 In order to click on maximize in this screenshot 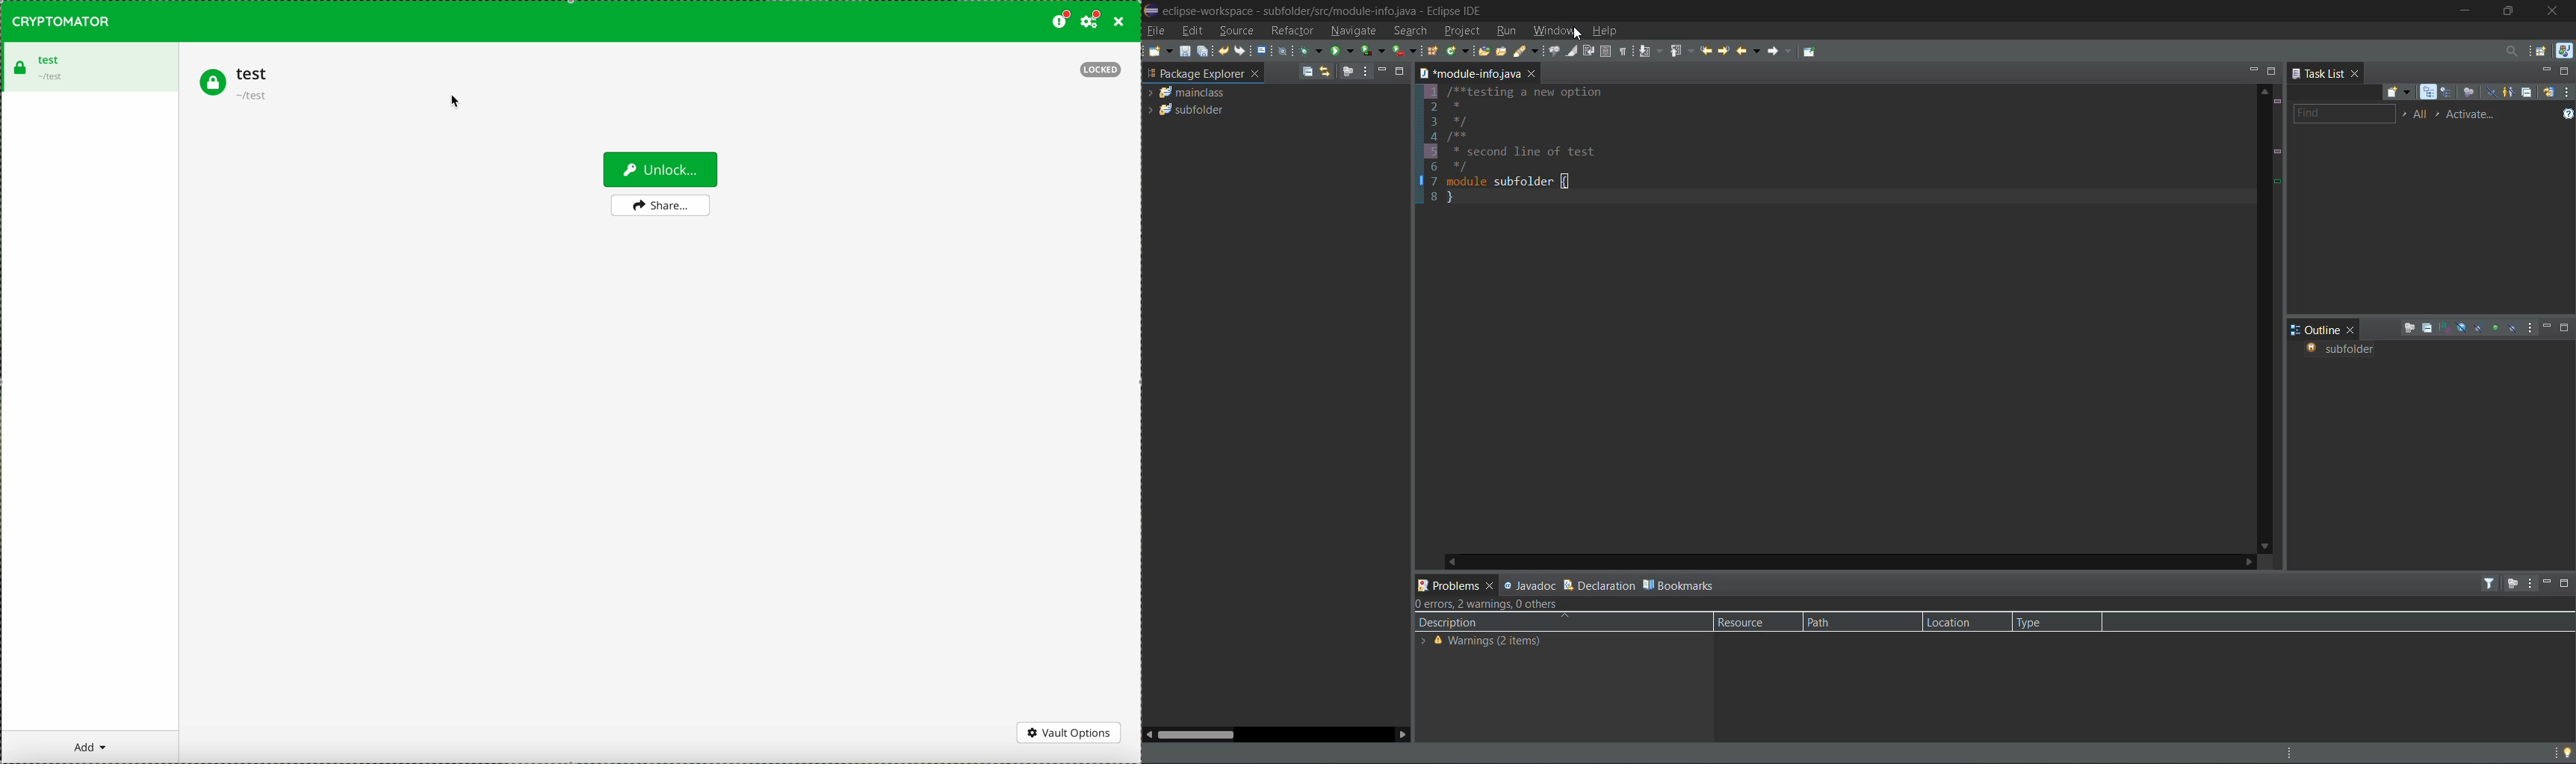, I will do `click(2567, 583)`.